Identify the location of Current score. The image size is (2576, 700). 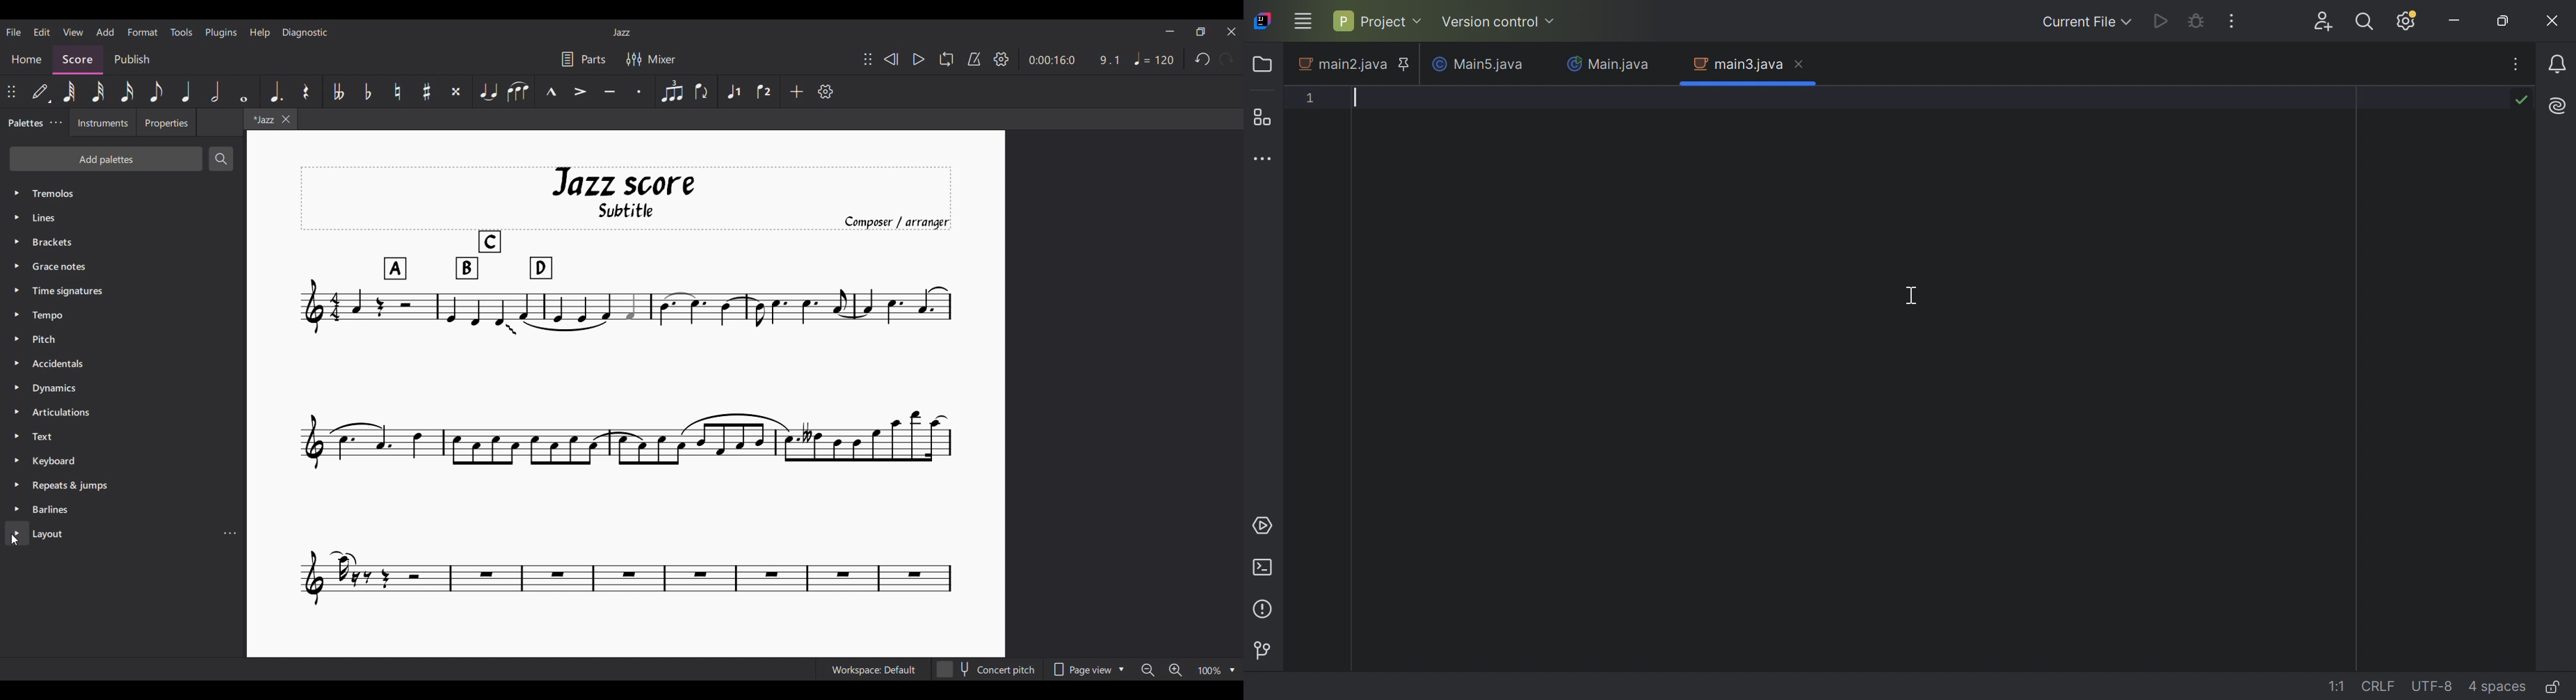
(626, 386).